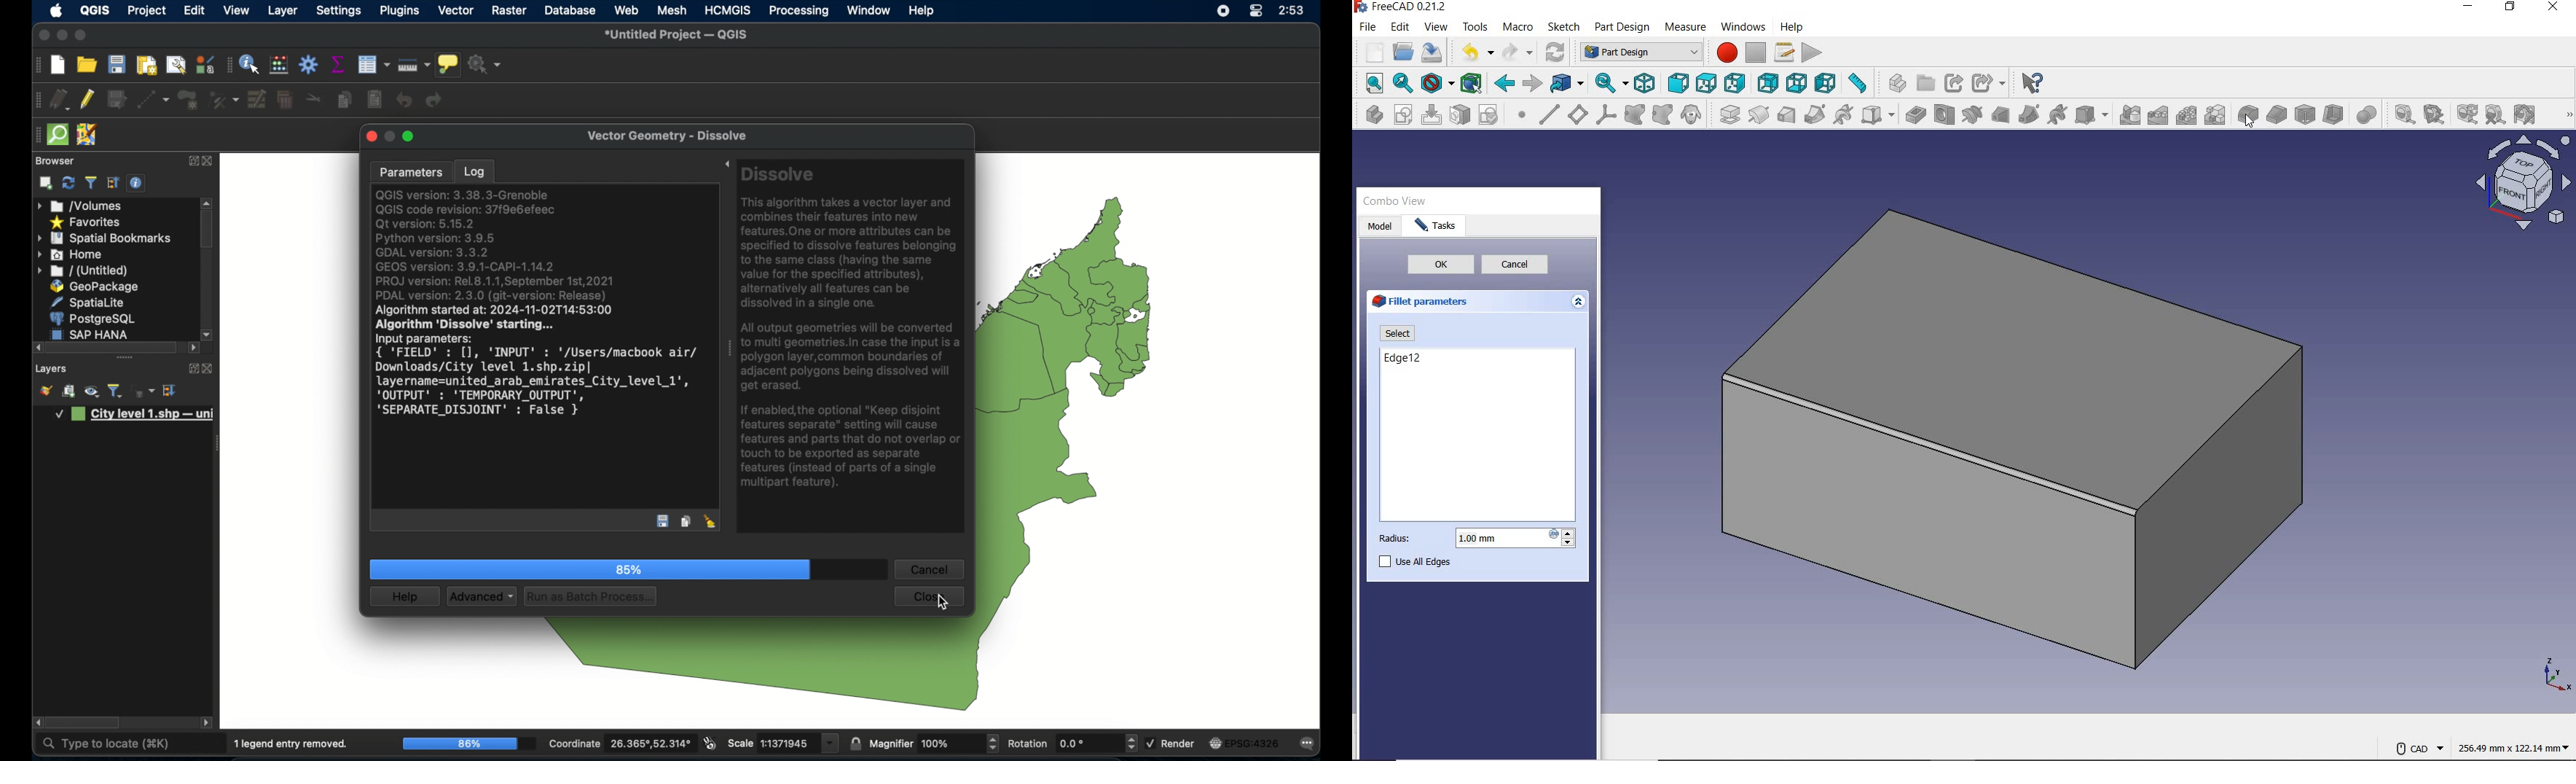  Describe the element at coordinates (1787, 116) in the screenshot. I see `additive loft` at that location.